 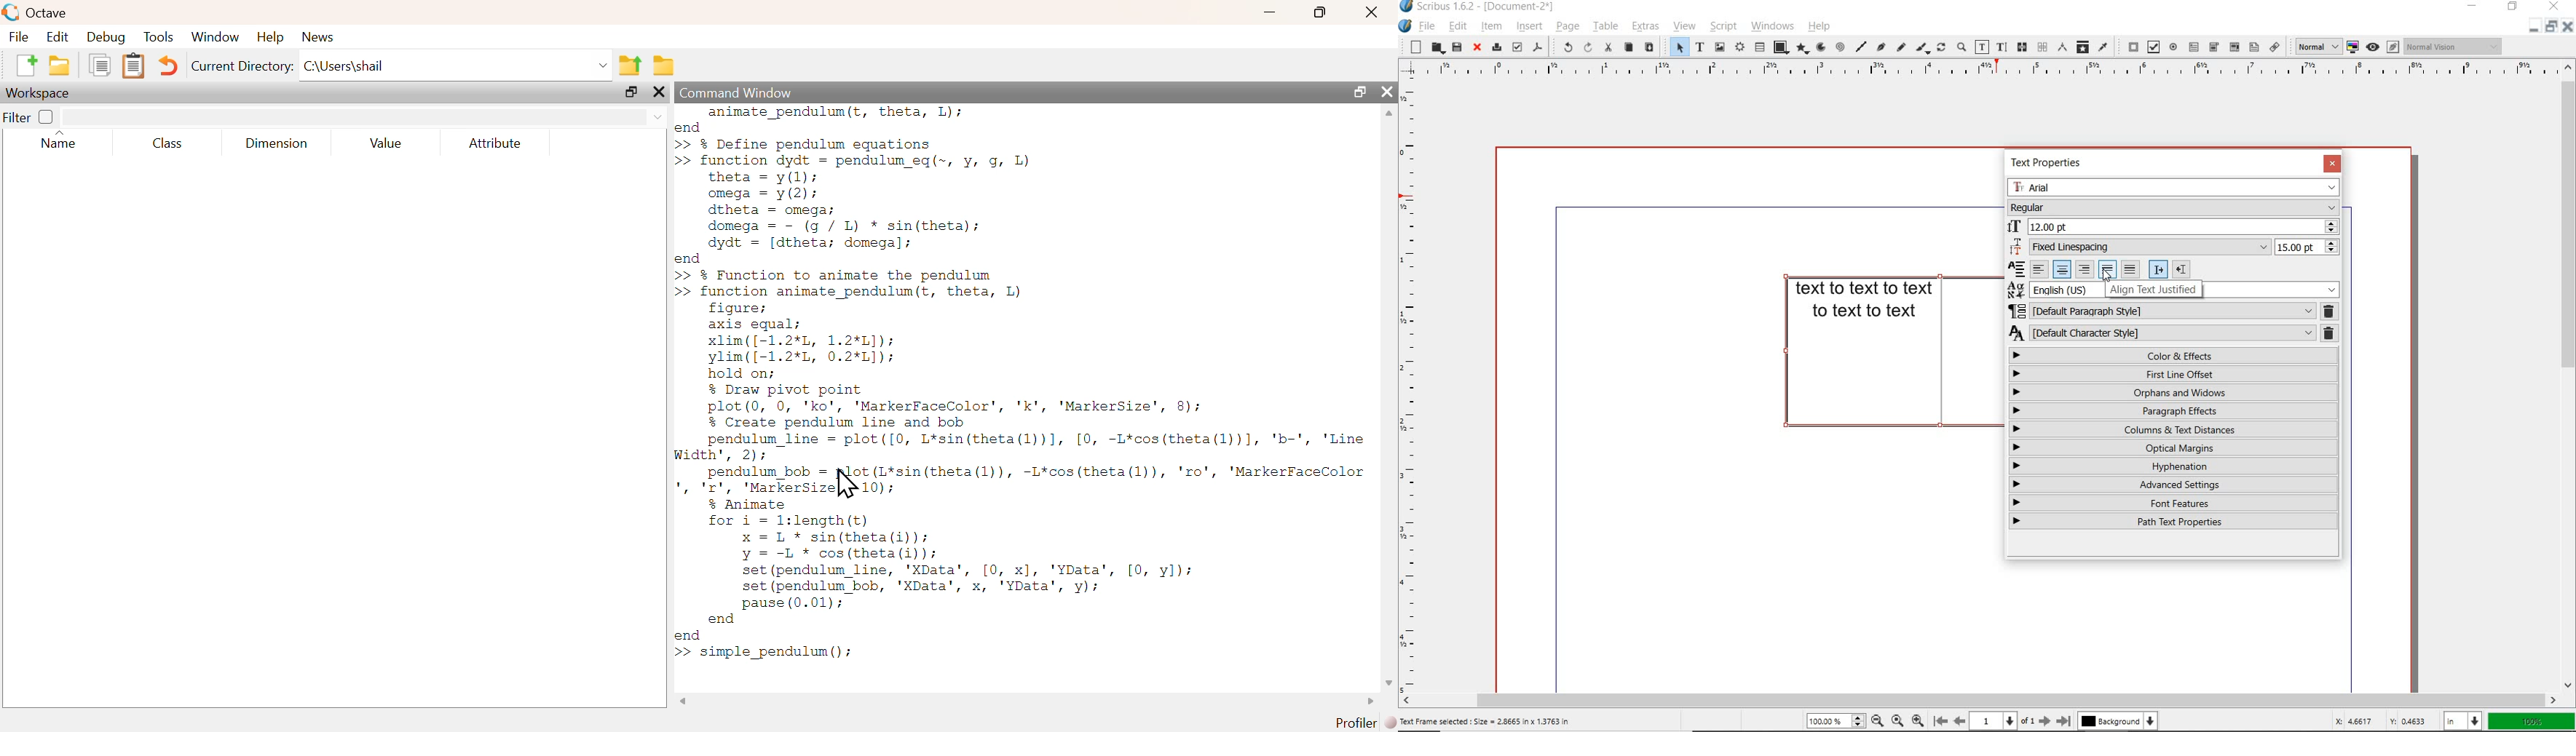 I want to click on align center, so click(x=2061, y=269).